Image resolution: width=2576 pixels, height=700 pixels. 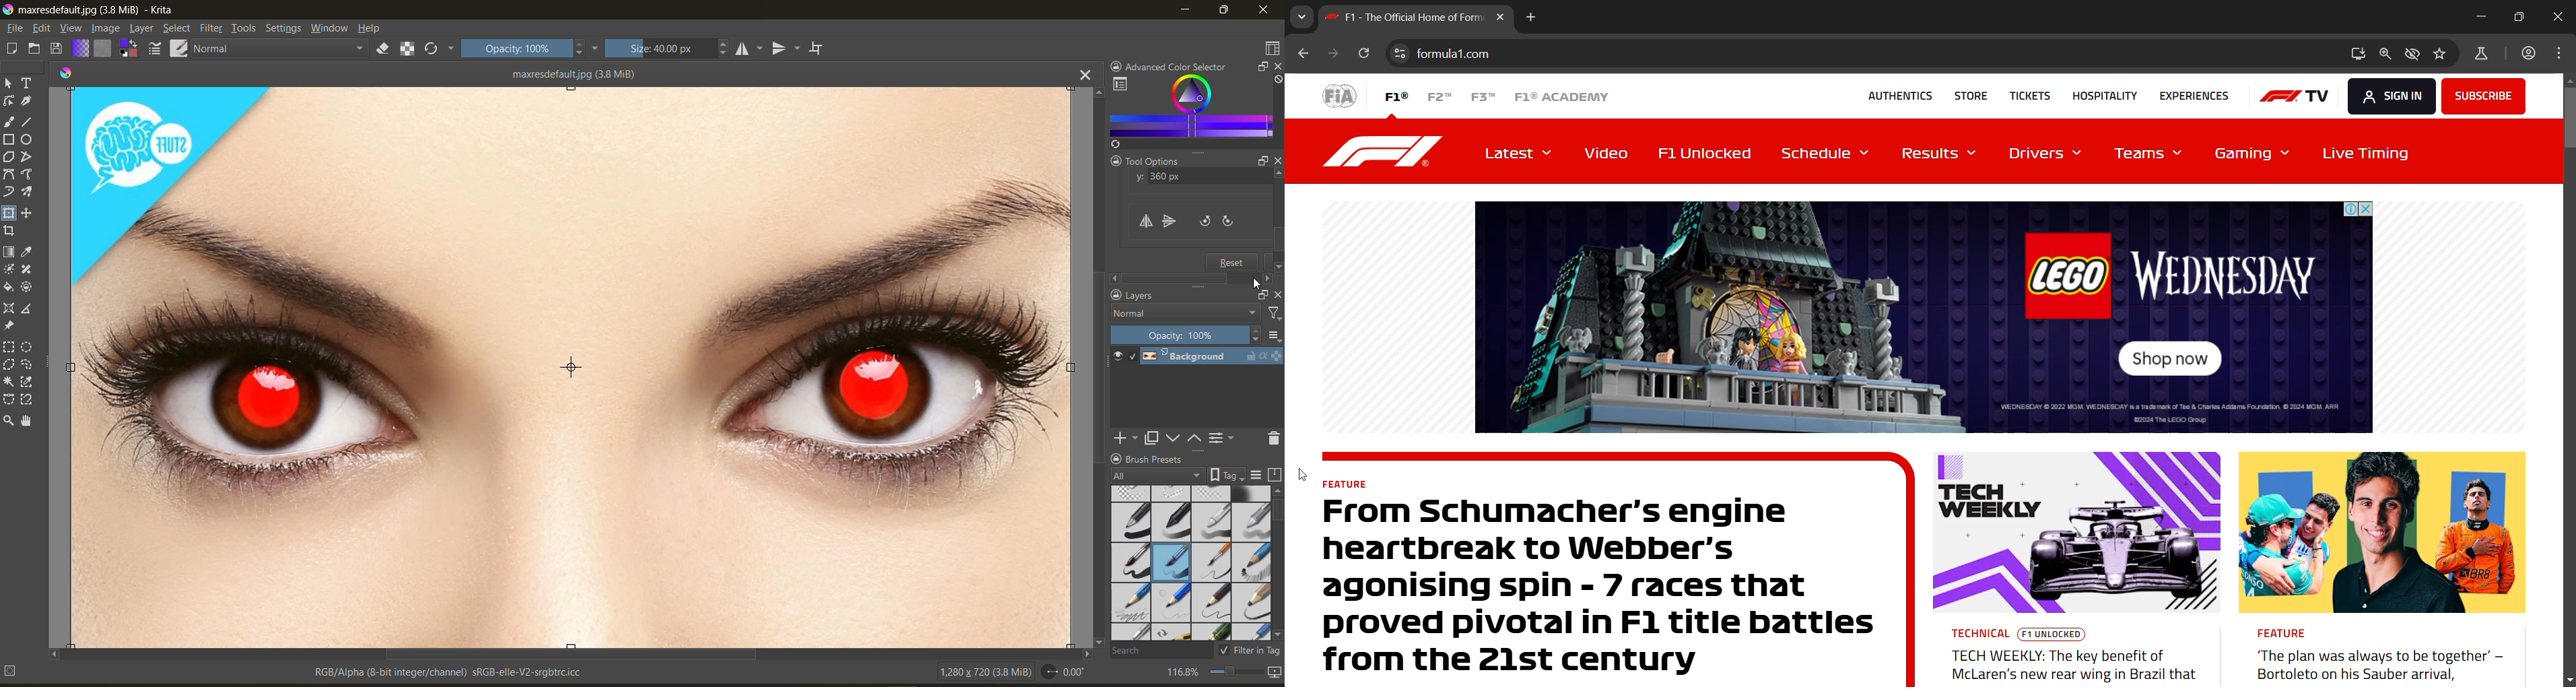 What do you see at coordinates (373, 29) in the screenshot?
I see `help` at bounding box center [373, 29].